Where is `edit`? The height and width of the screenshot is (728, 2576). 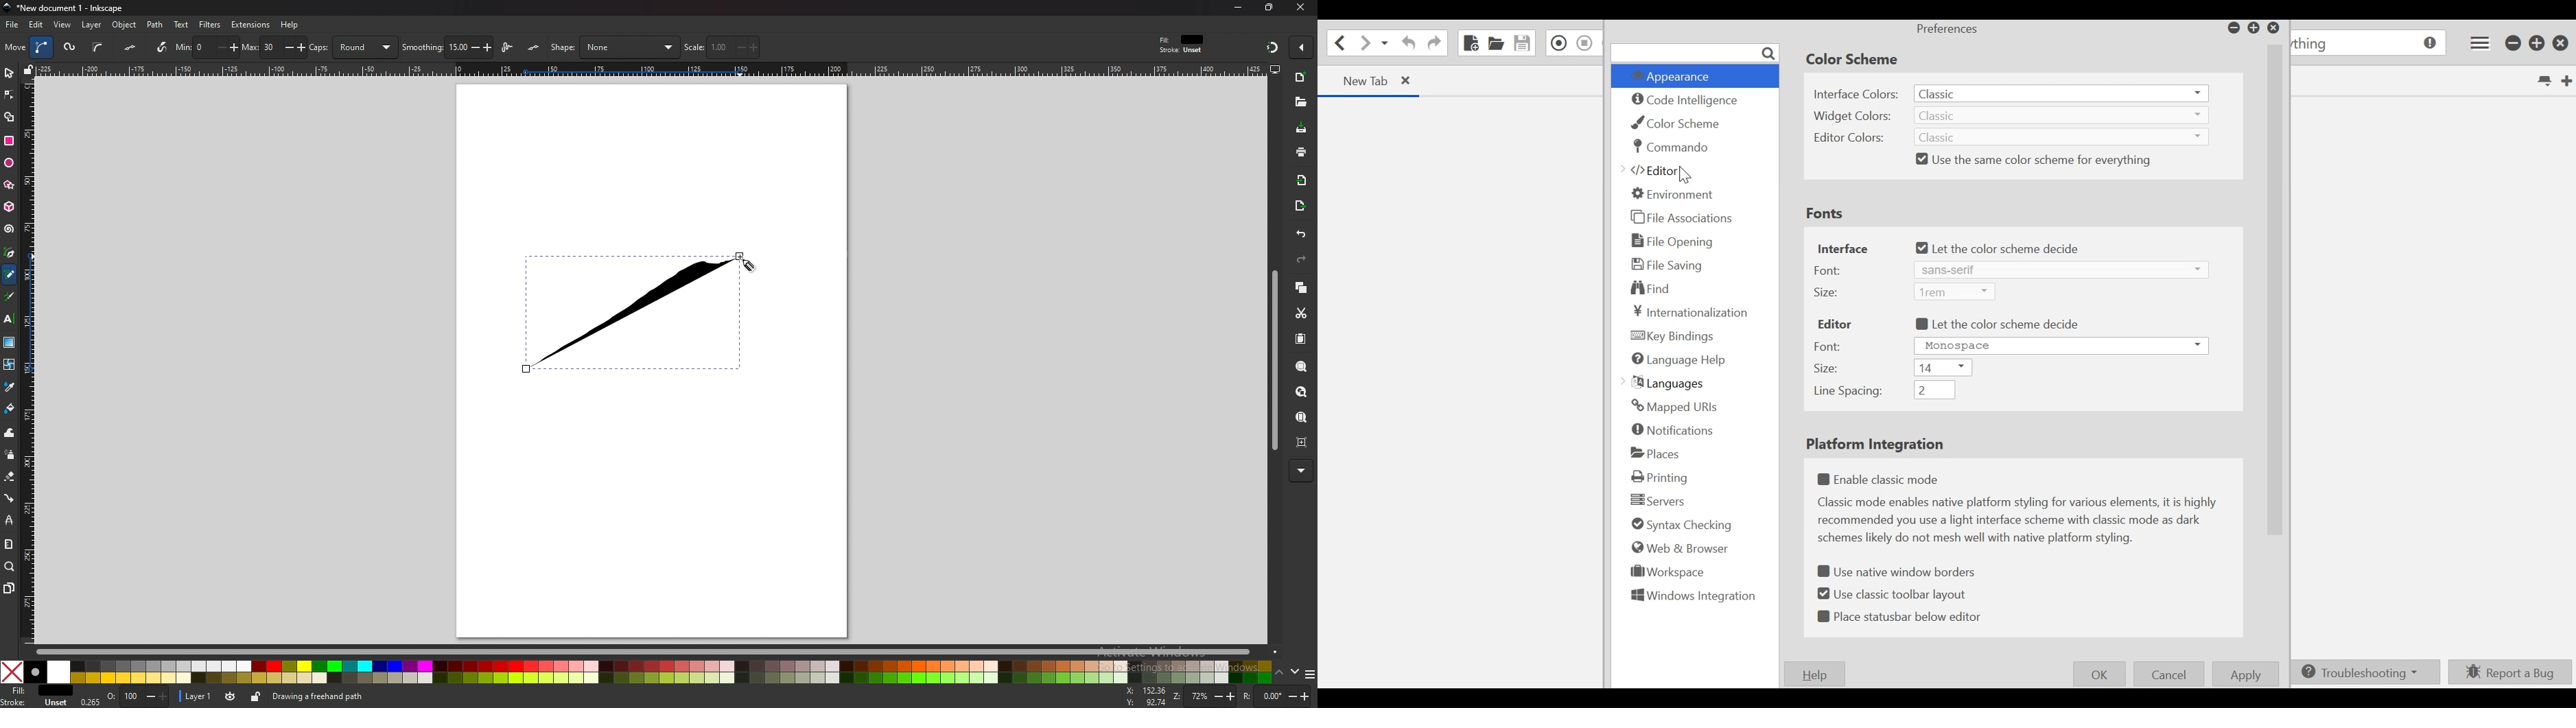
edit is located at coordinates (37, 25).